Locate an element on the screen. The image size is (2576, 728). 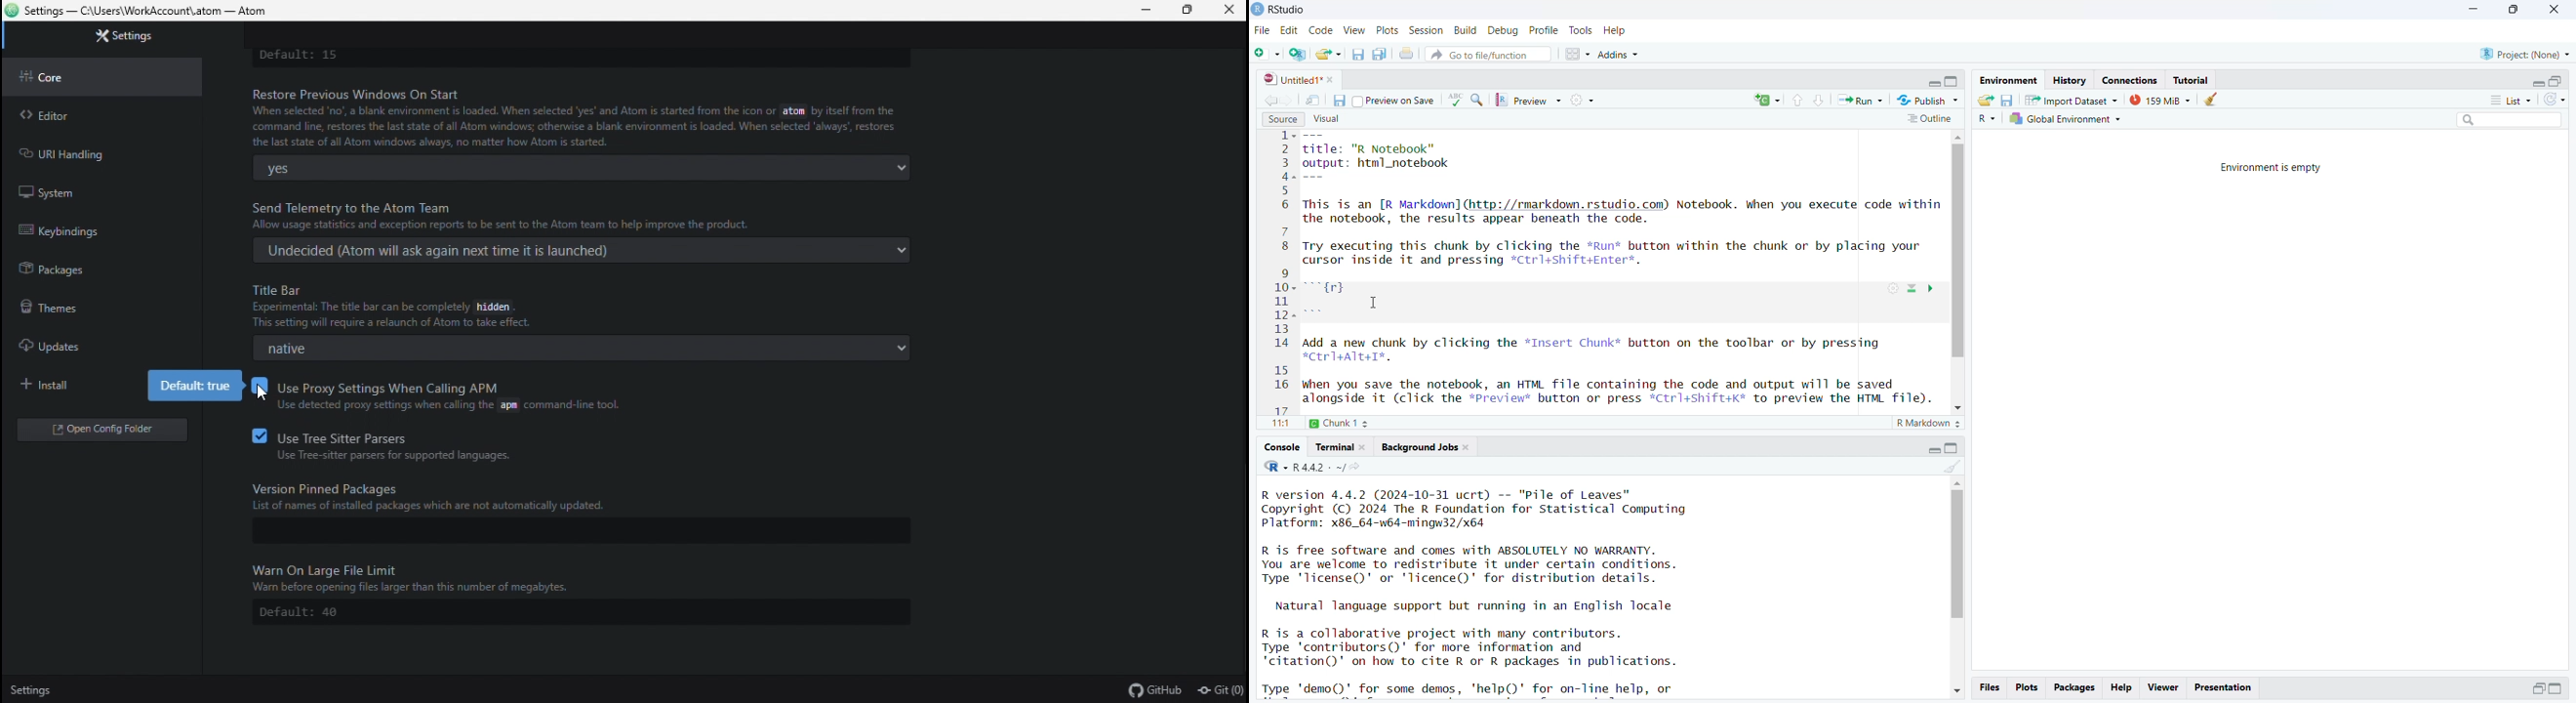
session is located at coordinates (1427, 31).